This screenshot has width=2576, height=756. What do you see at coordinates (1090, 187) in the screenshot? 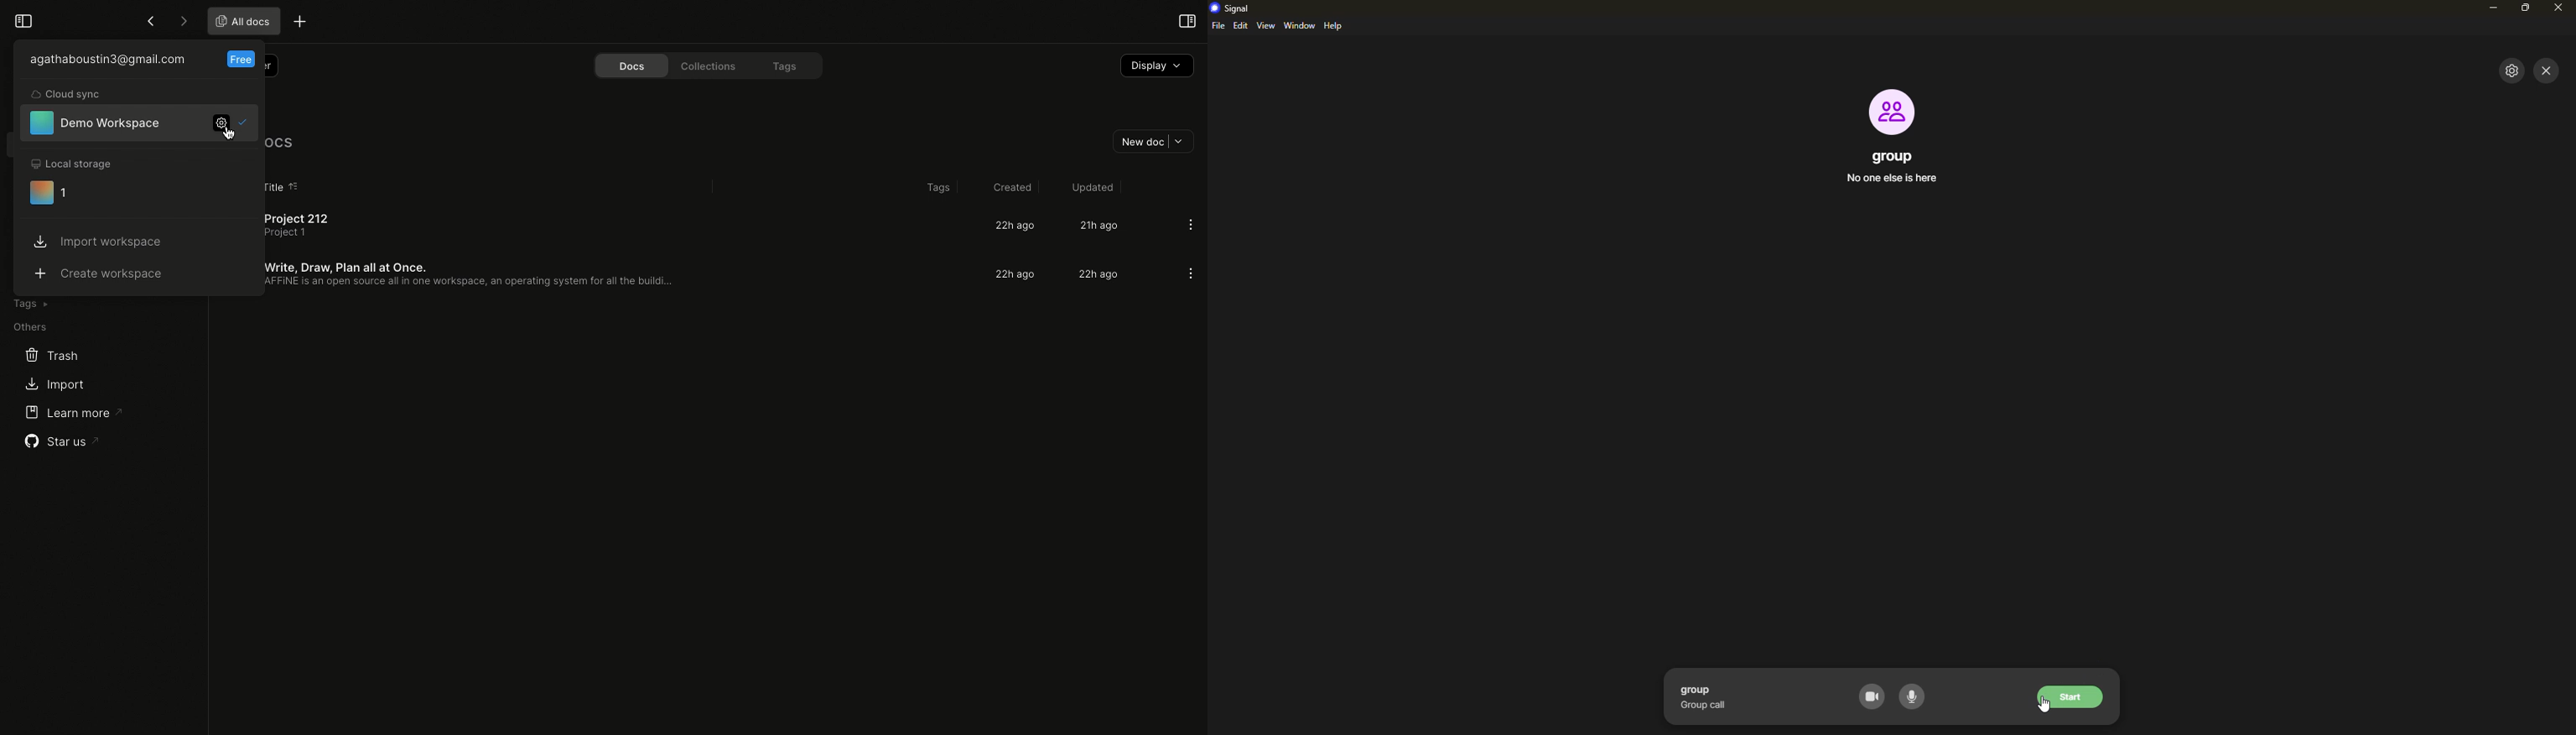
I see `Updated` at bounding box center [1090, 187].